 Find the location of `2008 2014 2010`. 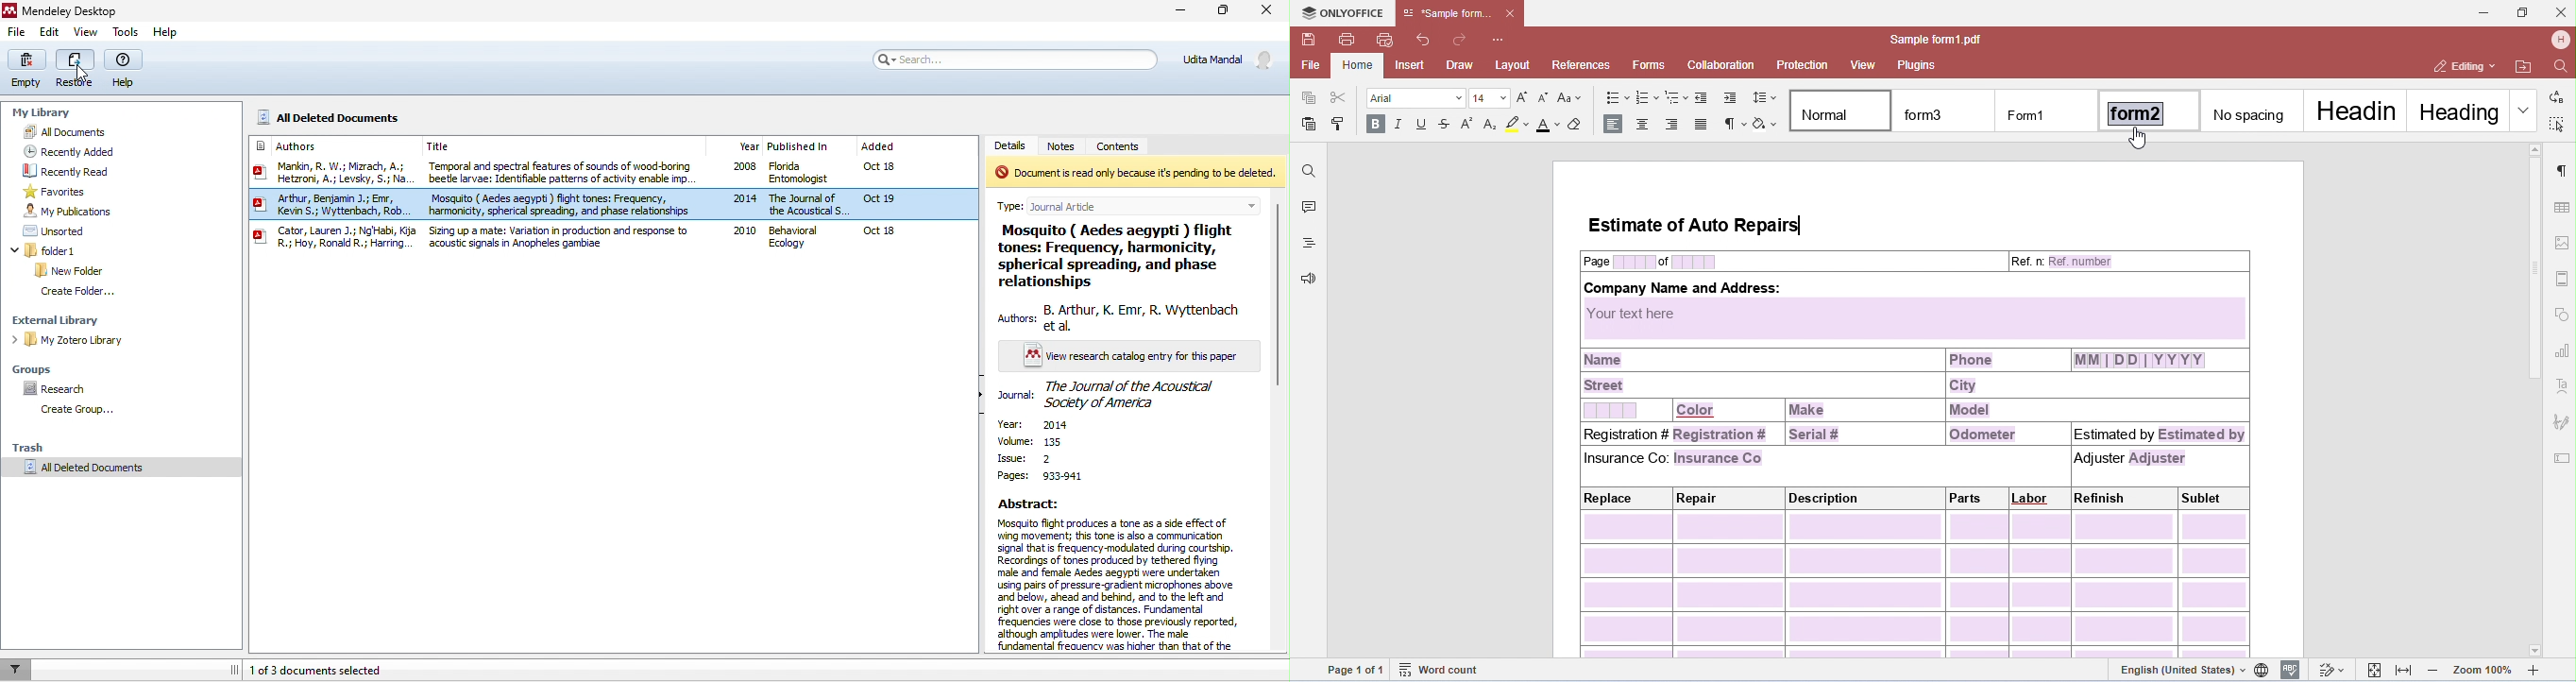

2008 2014 2010 is located at coordinates (737, 204).